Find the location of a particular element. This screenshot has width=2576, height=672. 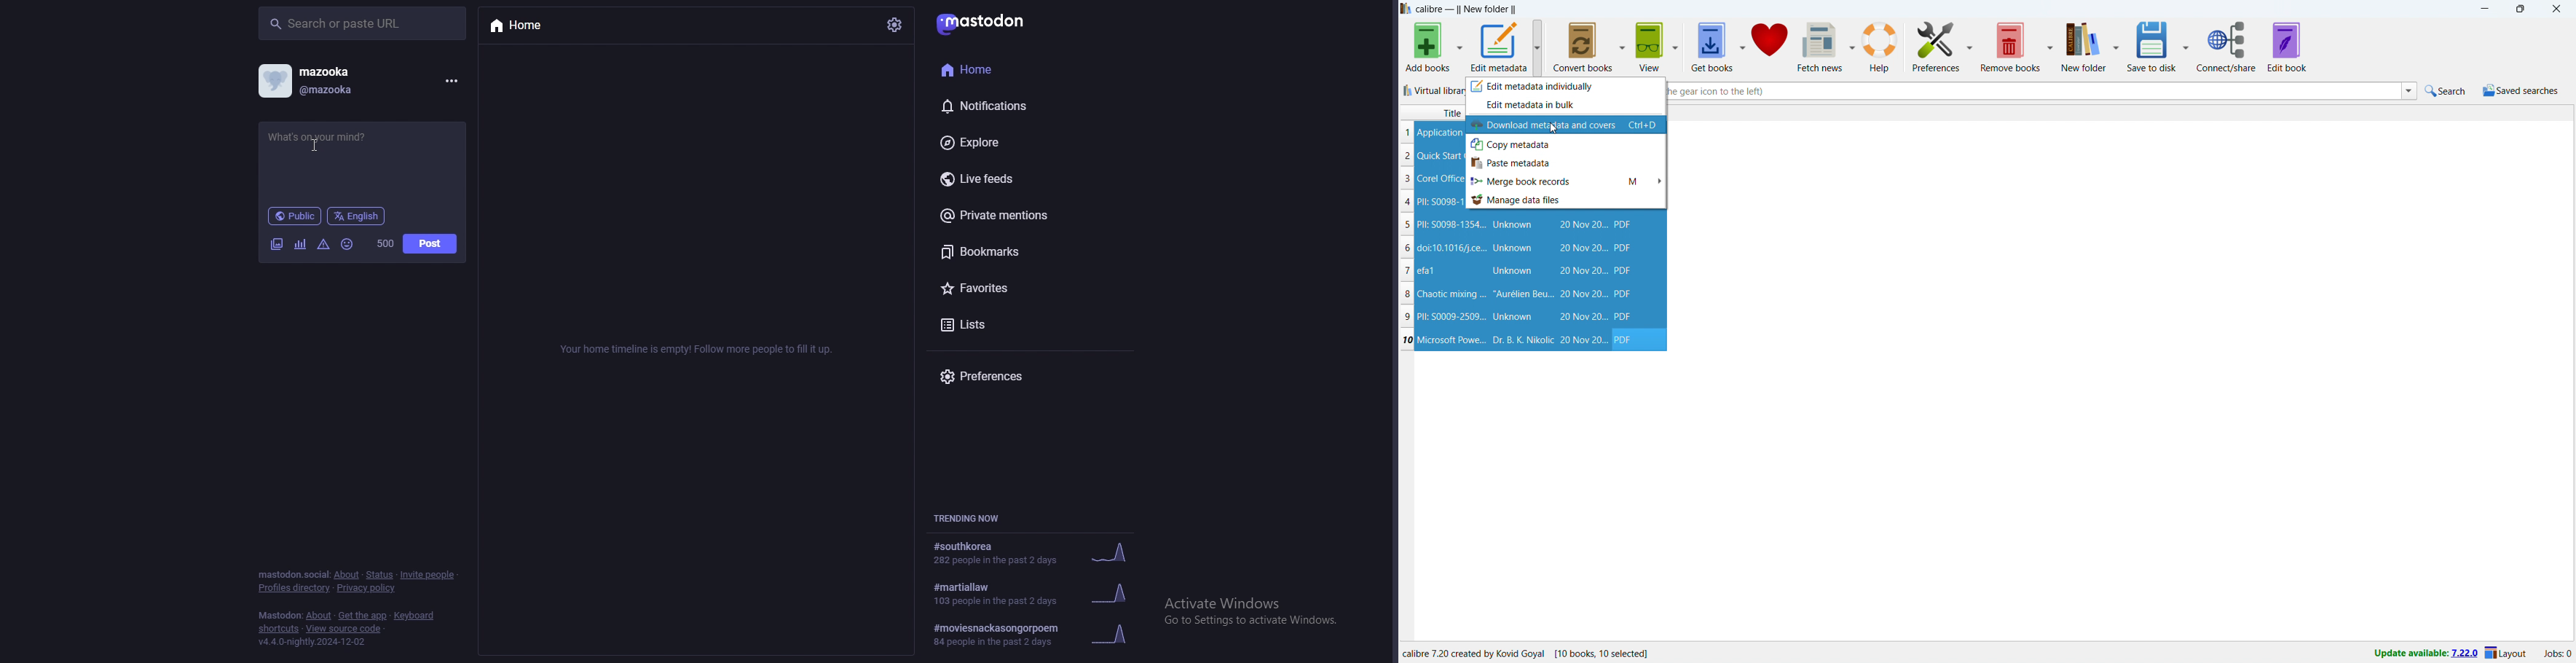

trending is located at coordinates (1033, 593).